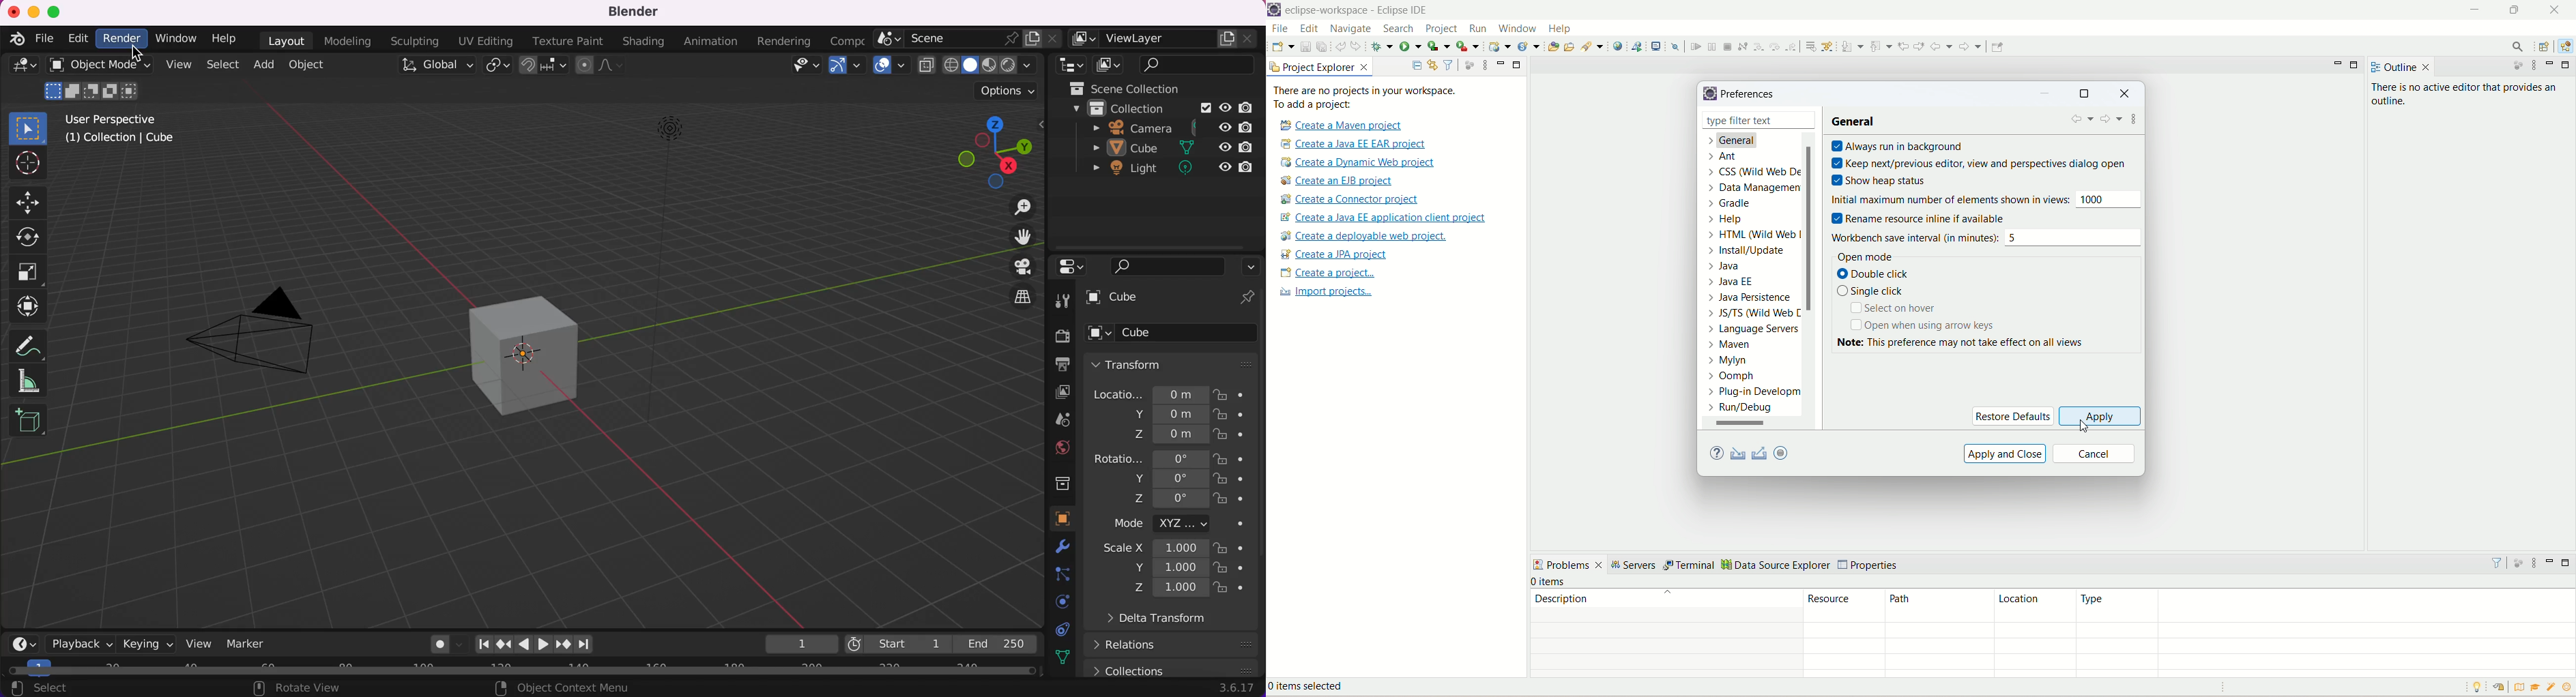 This screenshot has height=700, width=2576. I want to click on hide in viewport, so click(1225, 164).